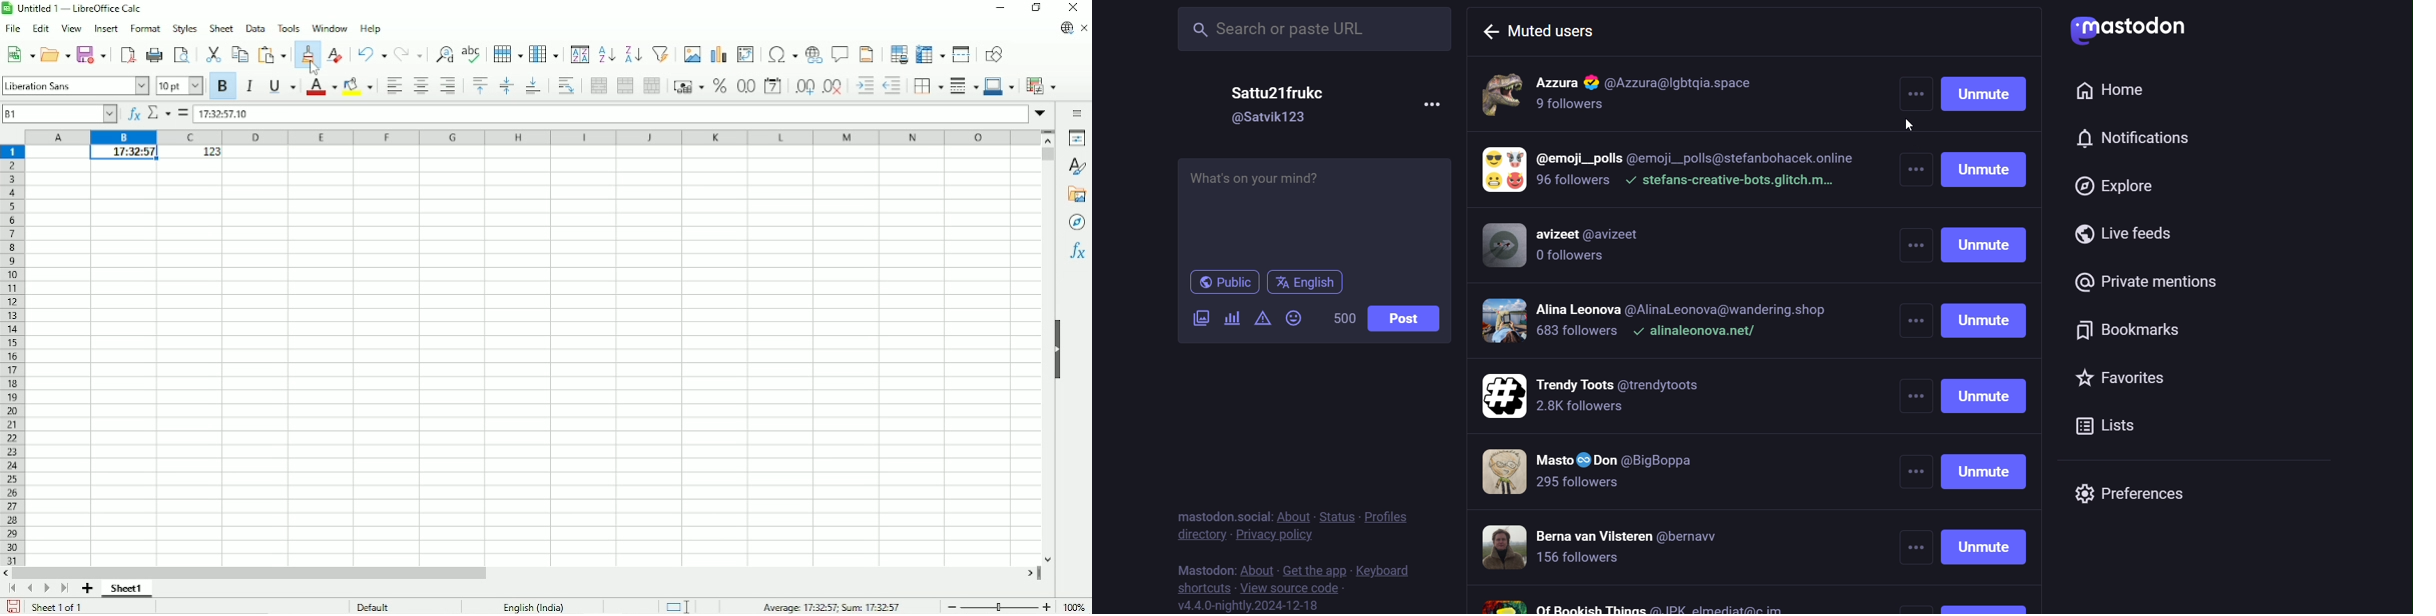 This screenshot has width=2436, height=616. I want to click on Merge cells, so click(624, 86).